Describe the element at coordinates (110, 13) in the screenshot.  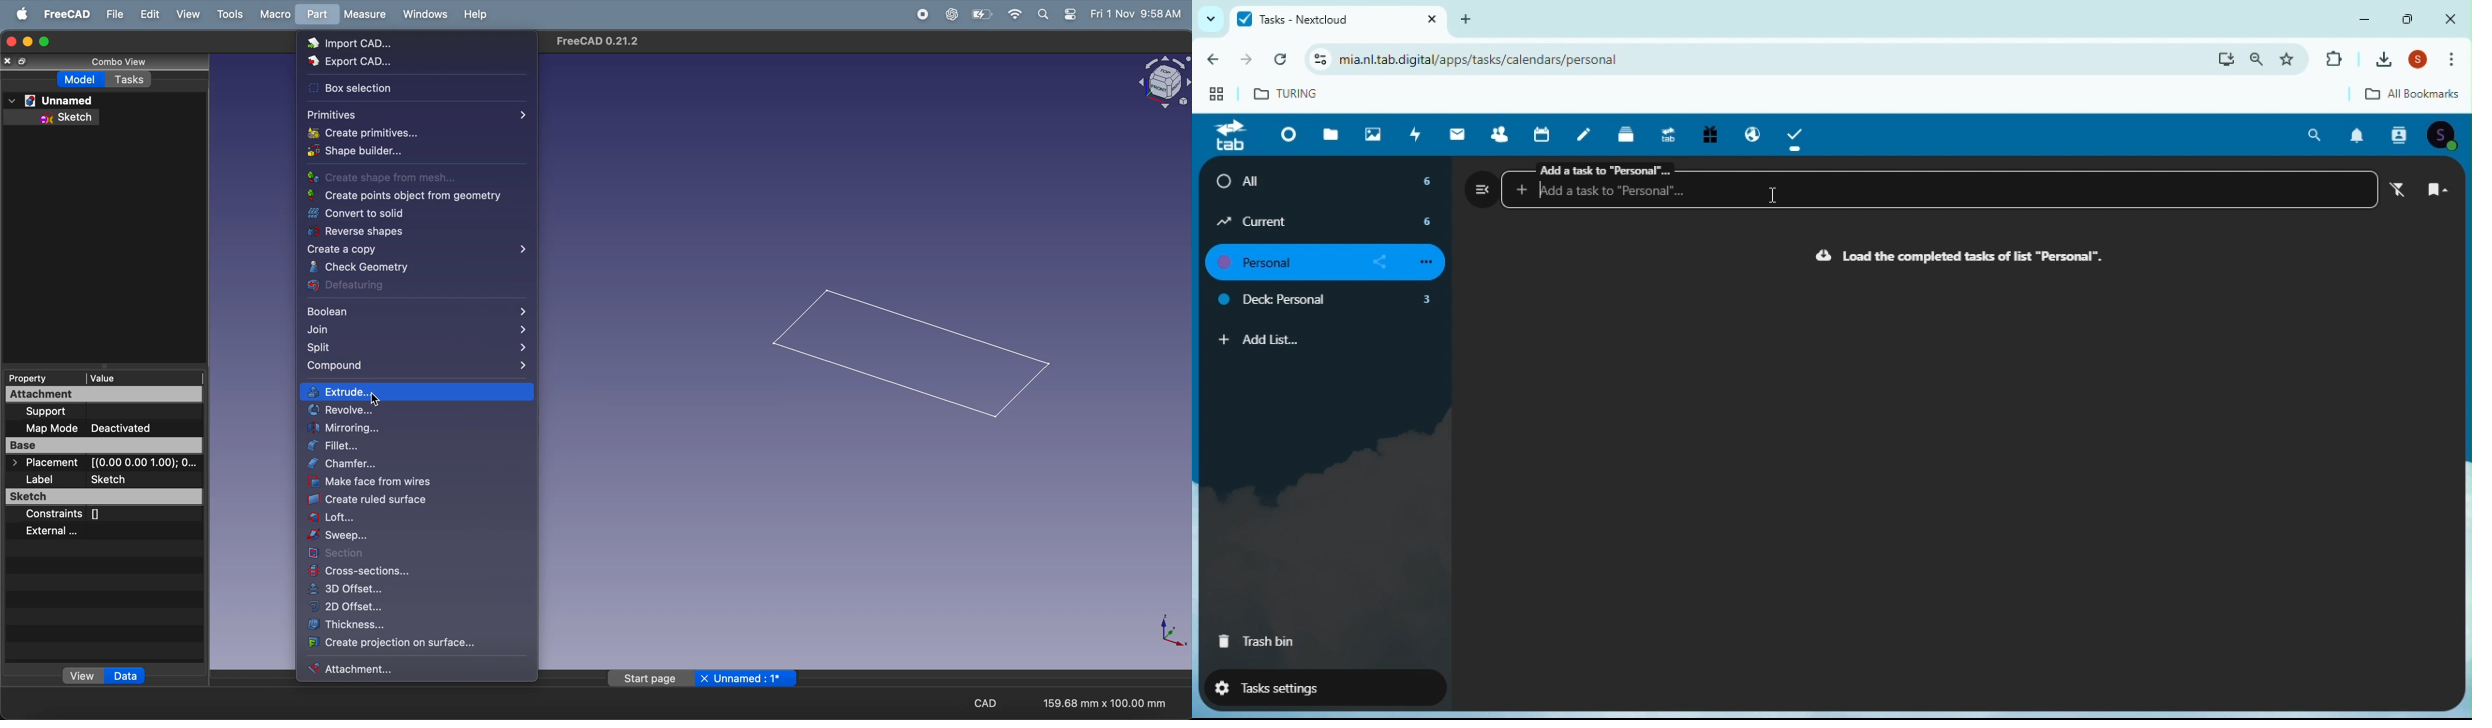
I see `file` at that location.